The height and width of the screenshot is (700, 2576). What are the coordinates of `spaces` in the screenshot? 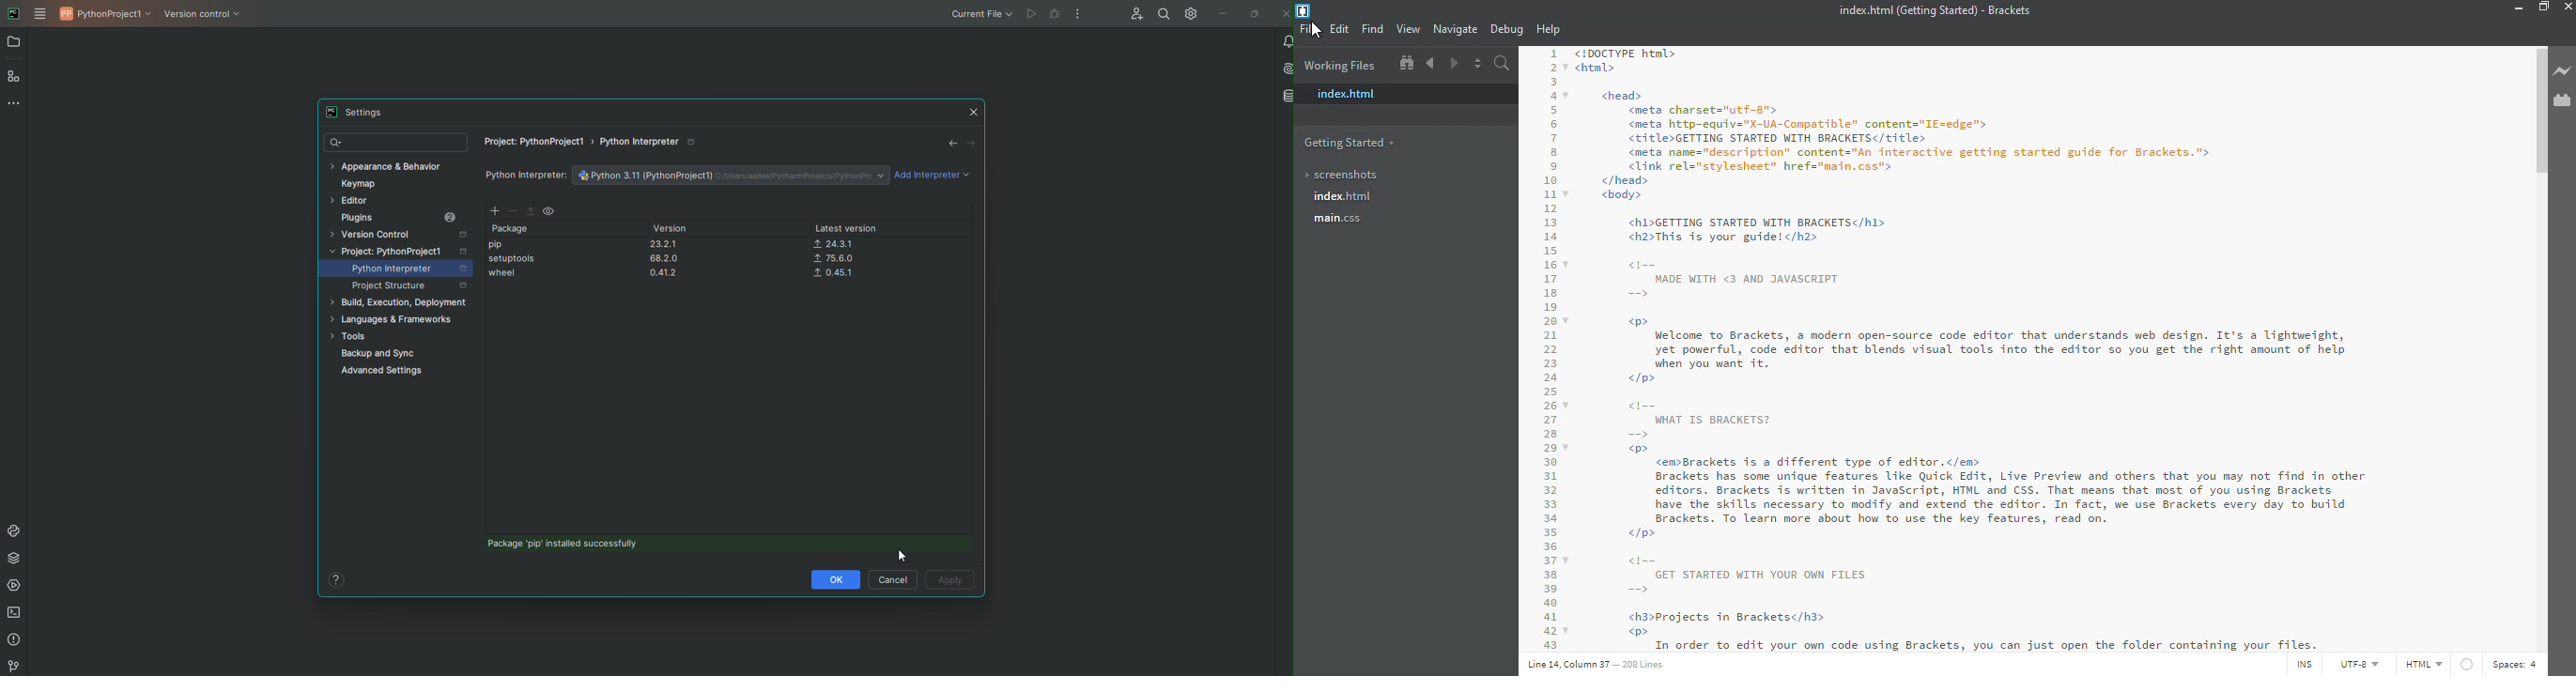 It's located at (2519, 664).